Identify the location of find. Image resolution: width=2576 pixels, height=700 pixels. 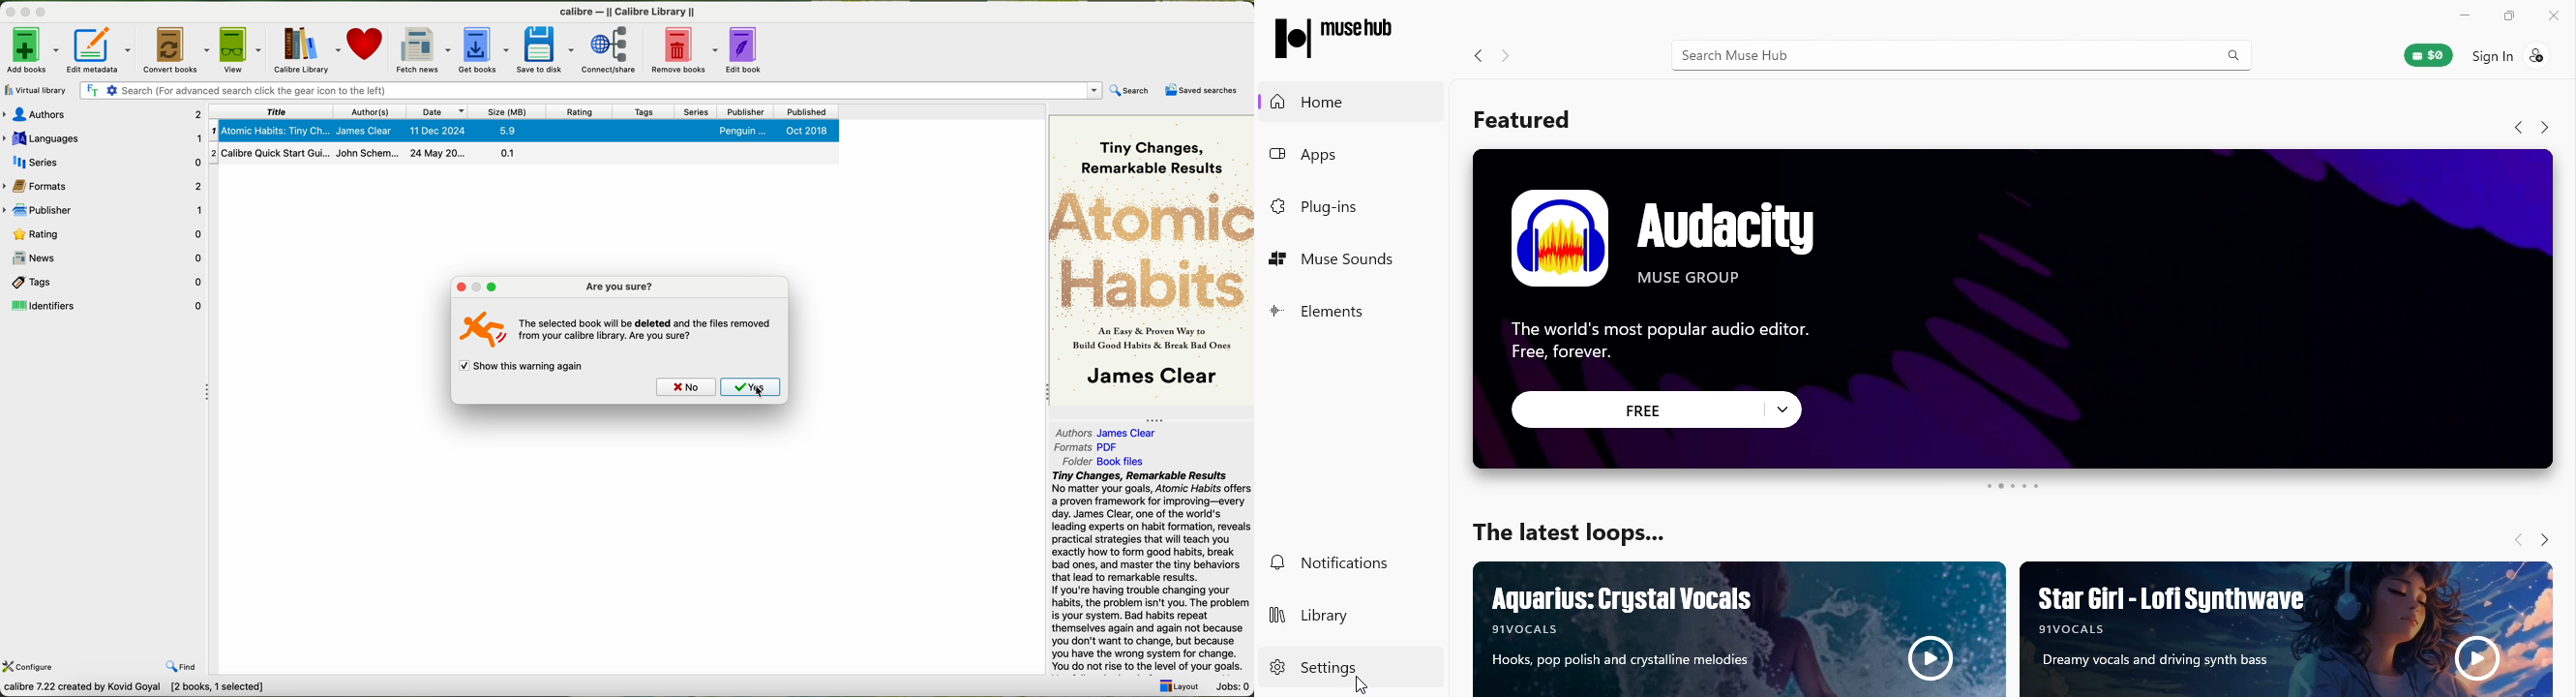
(183, 667).